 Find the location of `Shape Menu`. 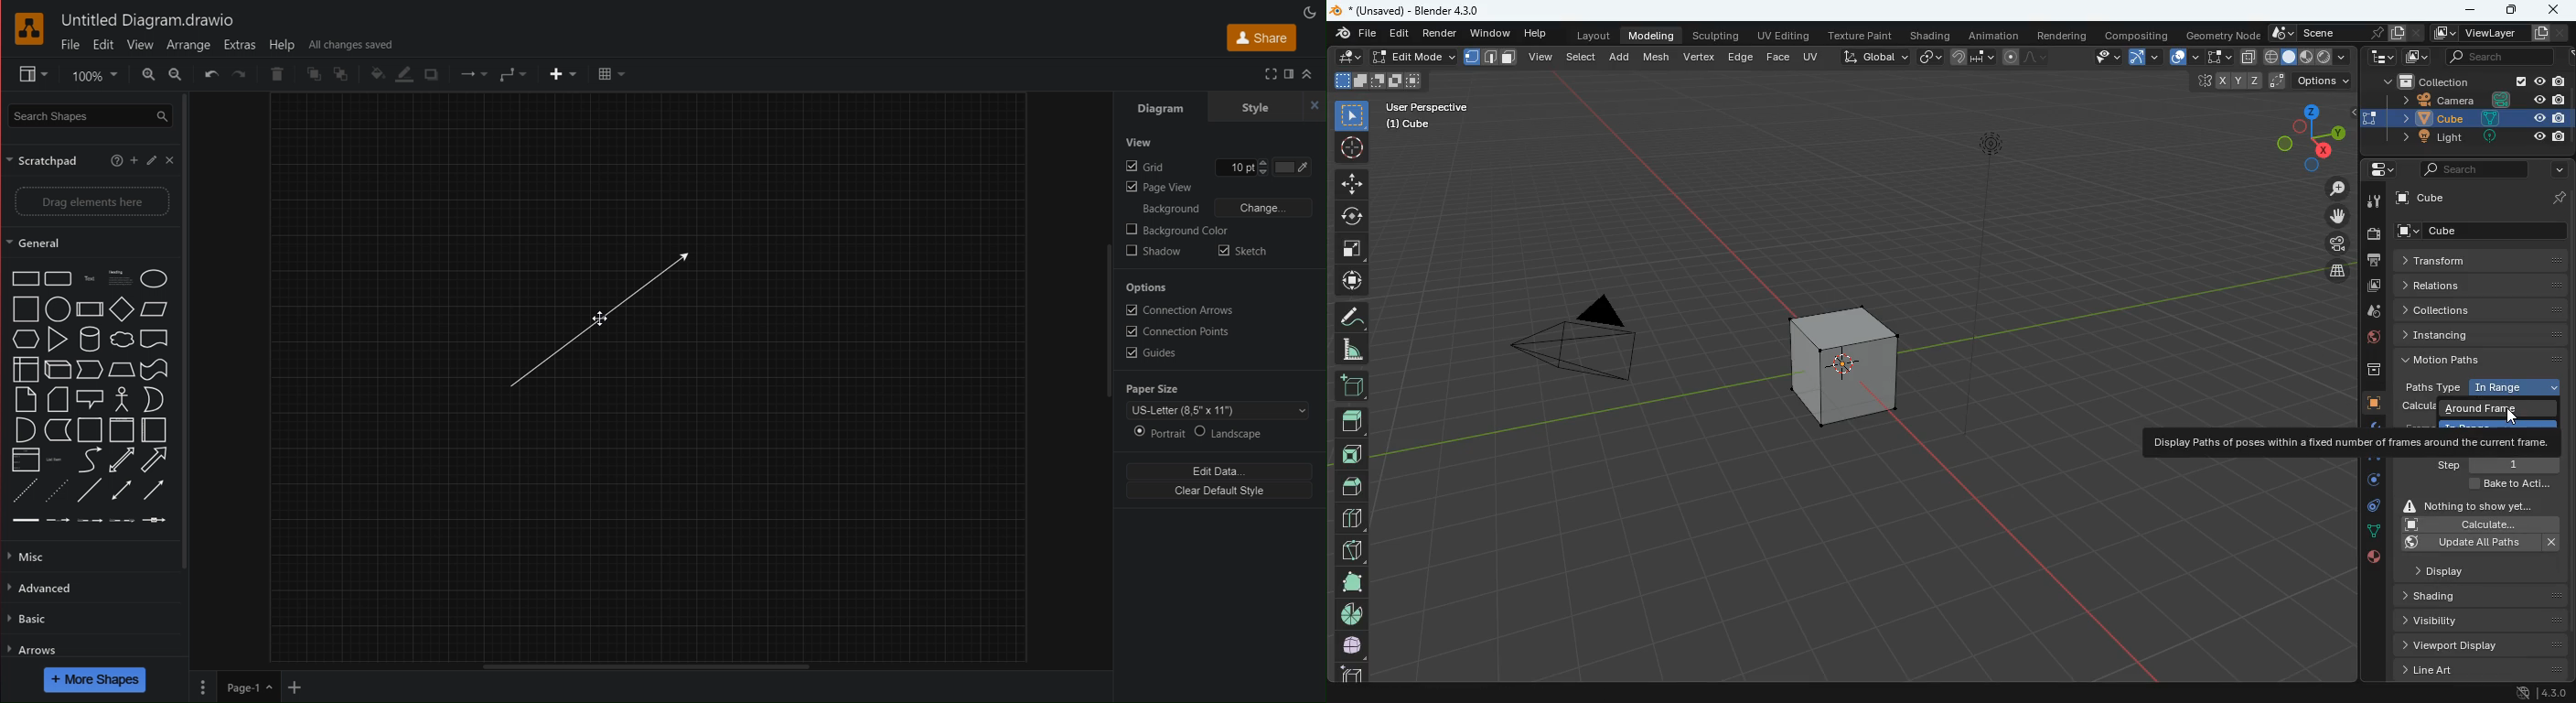

Shape Menu is located at coordinates (89, 398).